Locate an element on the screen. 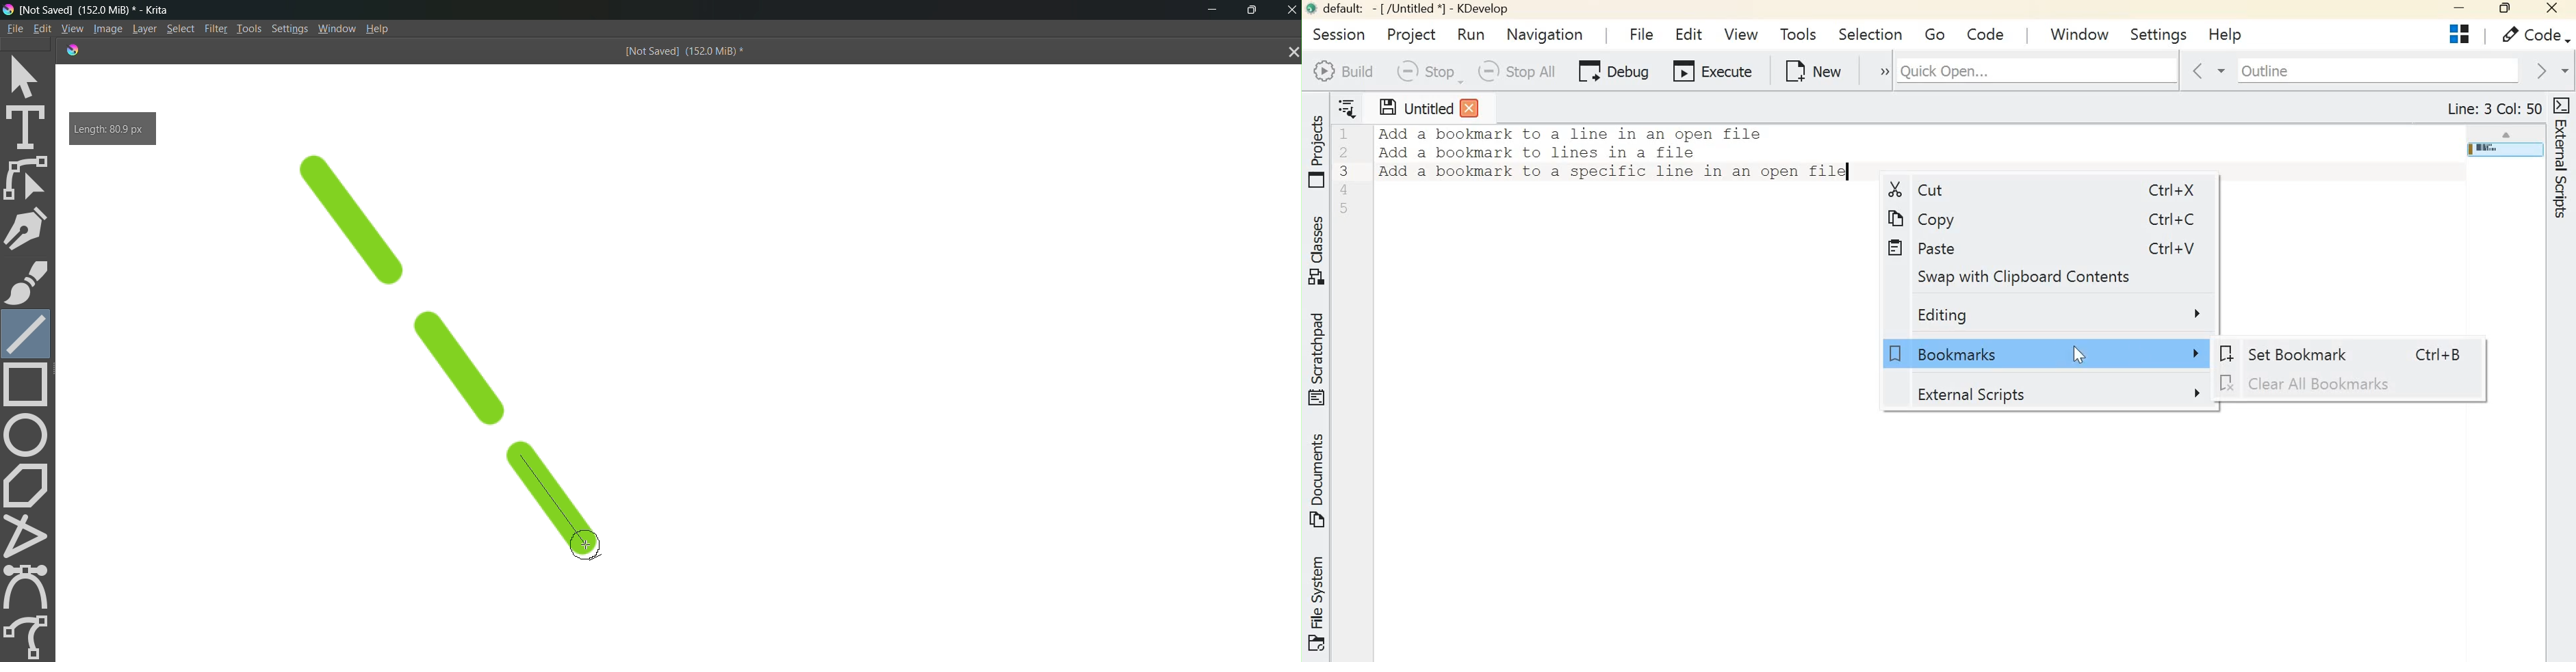 This screenshot has width=2576, height=672. brush is located at coordinates (27, 282).